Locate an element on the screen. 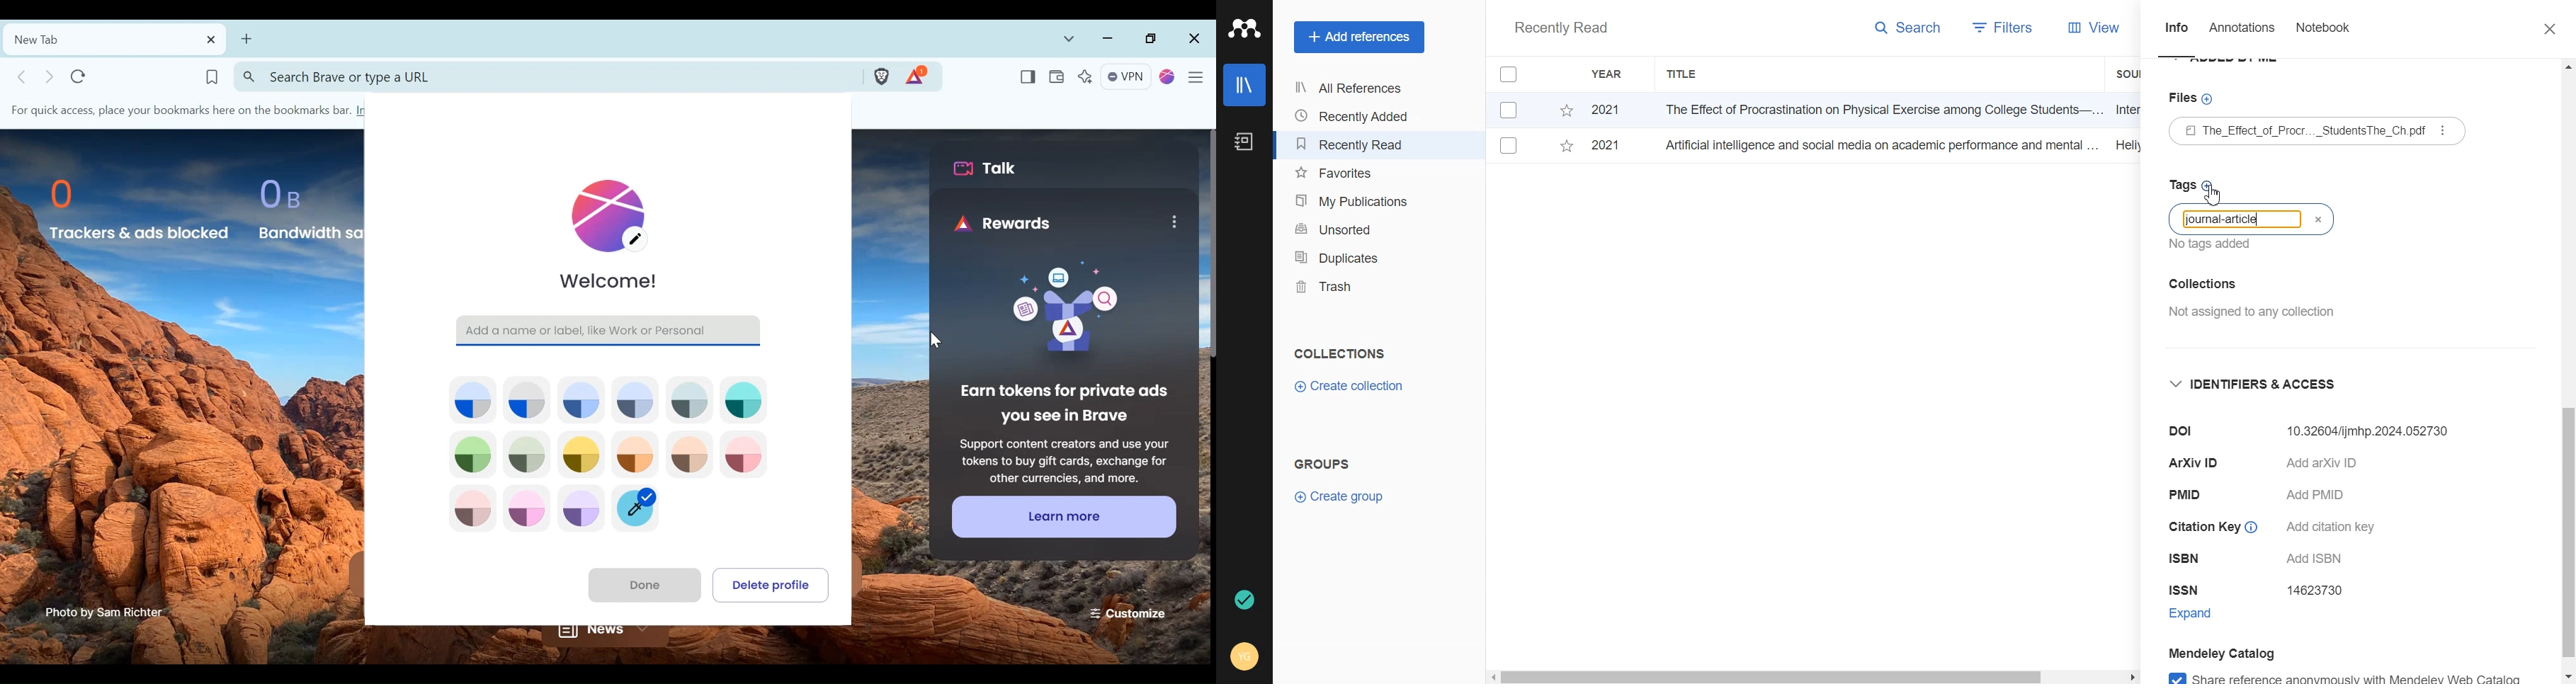  Theme is located at coordinates (525, 510).